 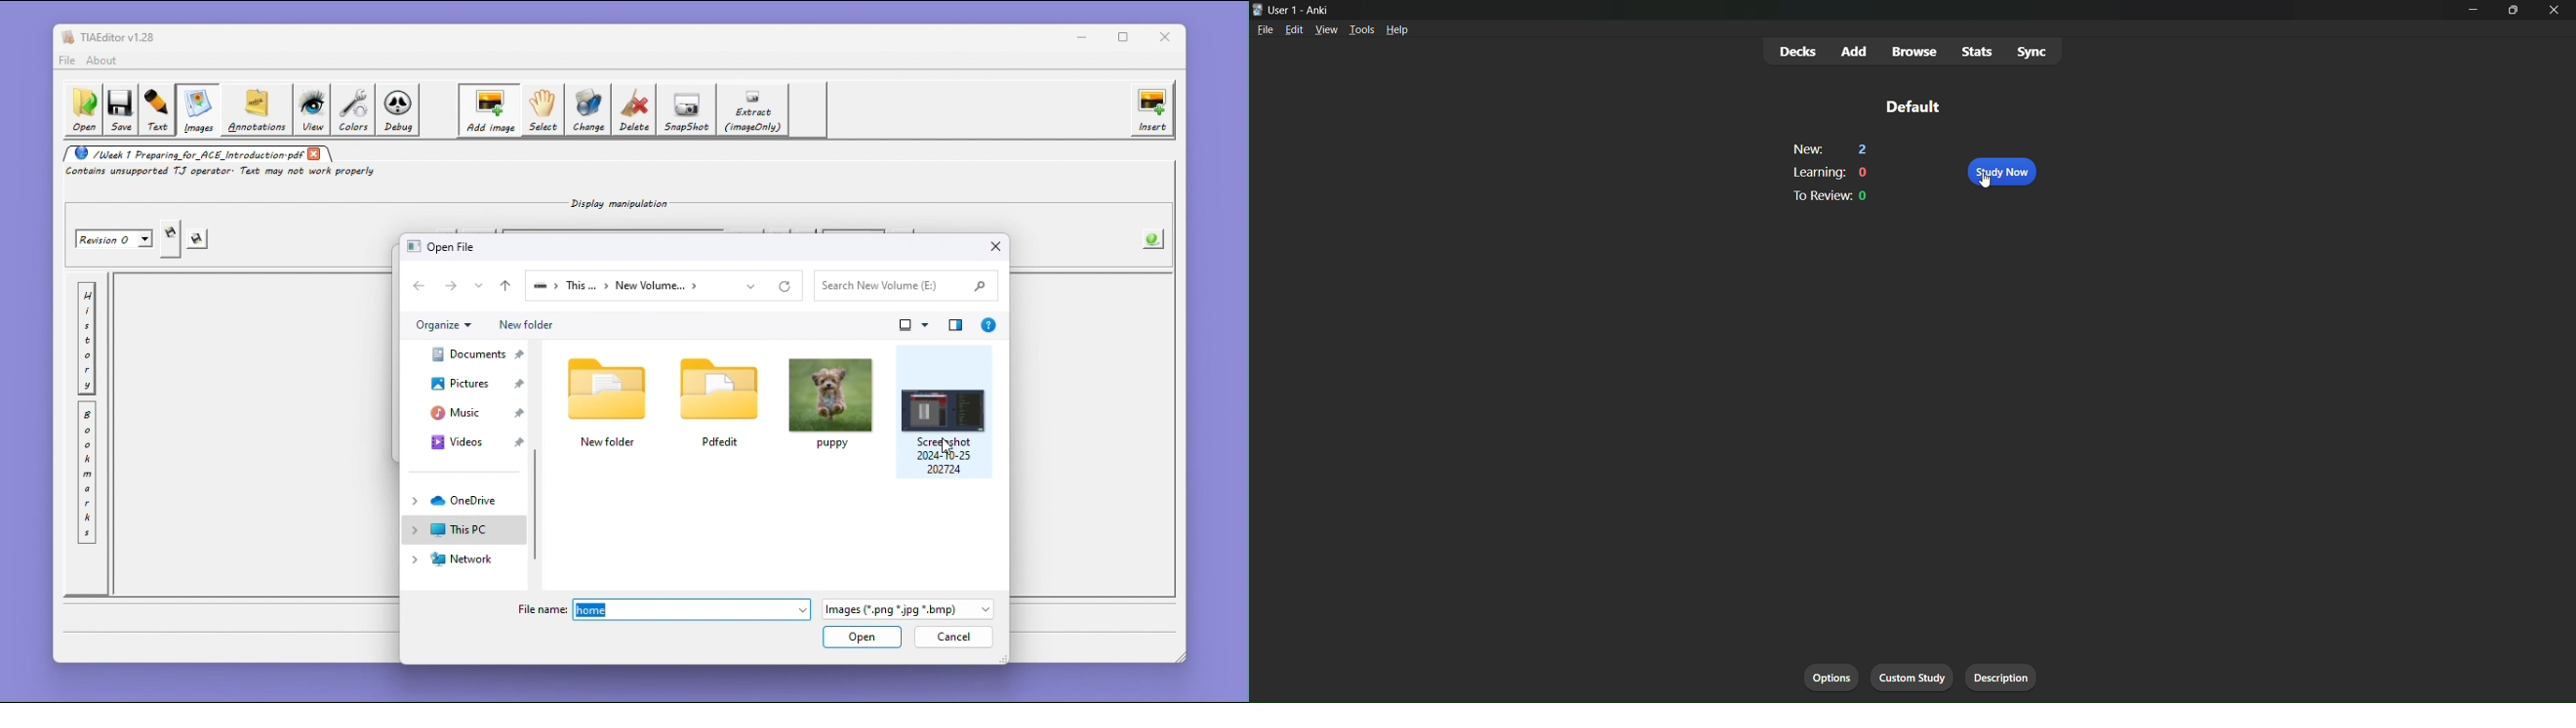 I want to click on Sync, so click(x=2034, y=52).